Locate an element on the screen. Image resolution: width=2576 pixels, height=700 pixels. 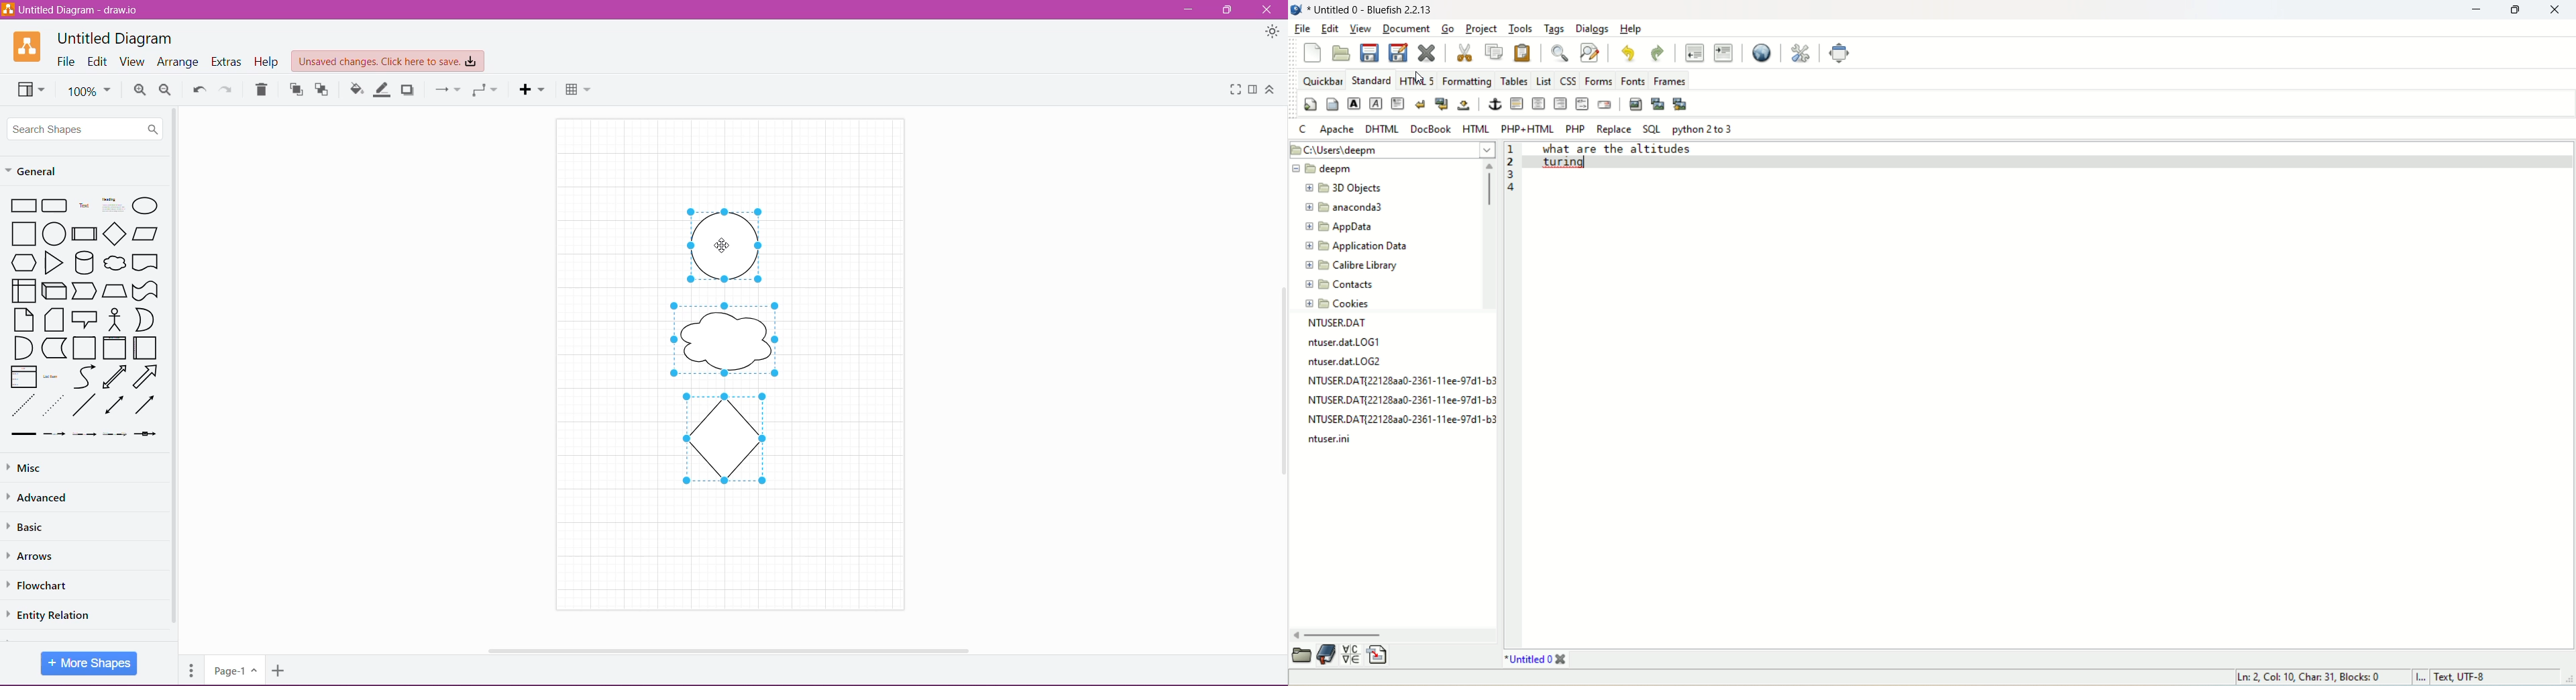
Application Logo is located at coordinates (28, 46).